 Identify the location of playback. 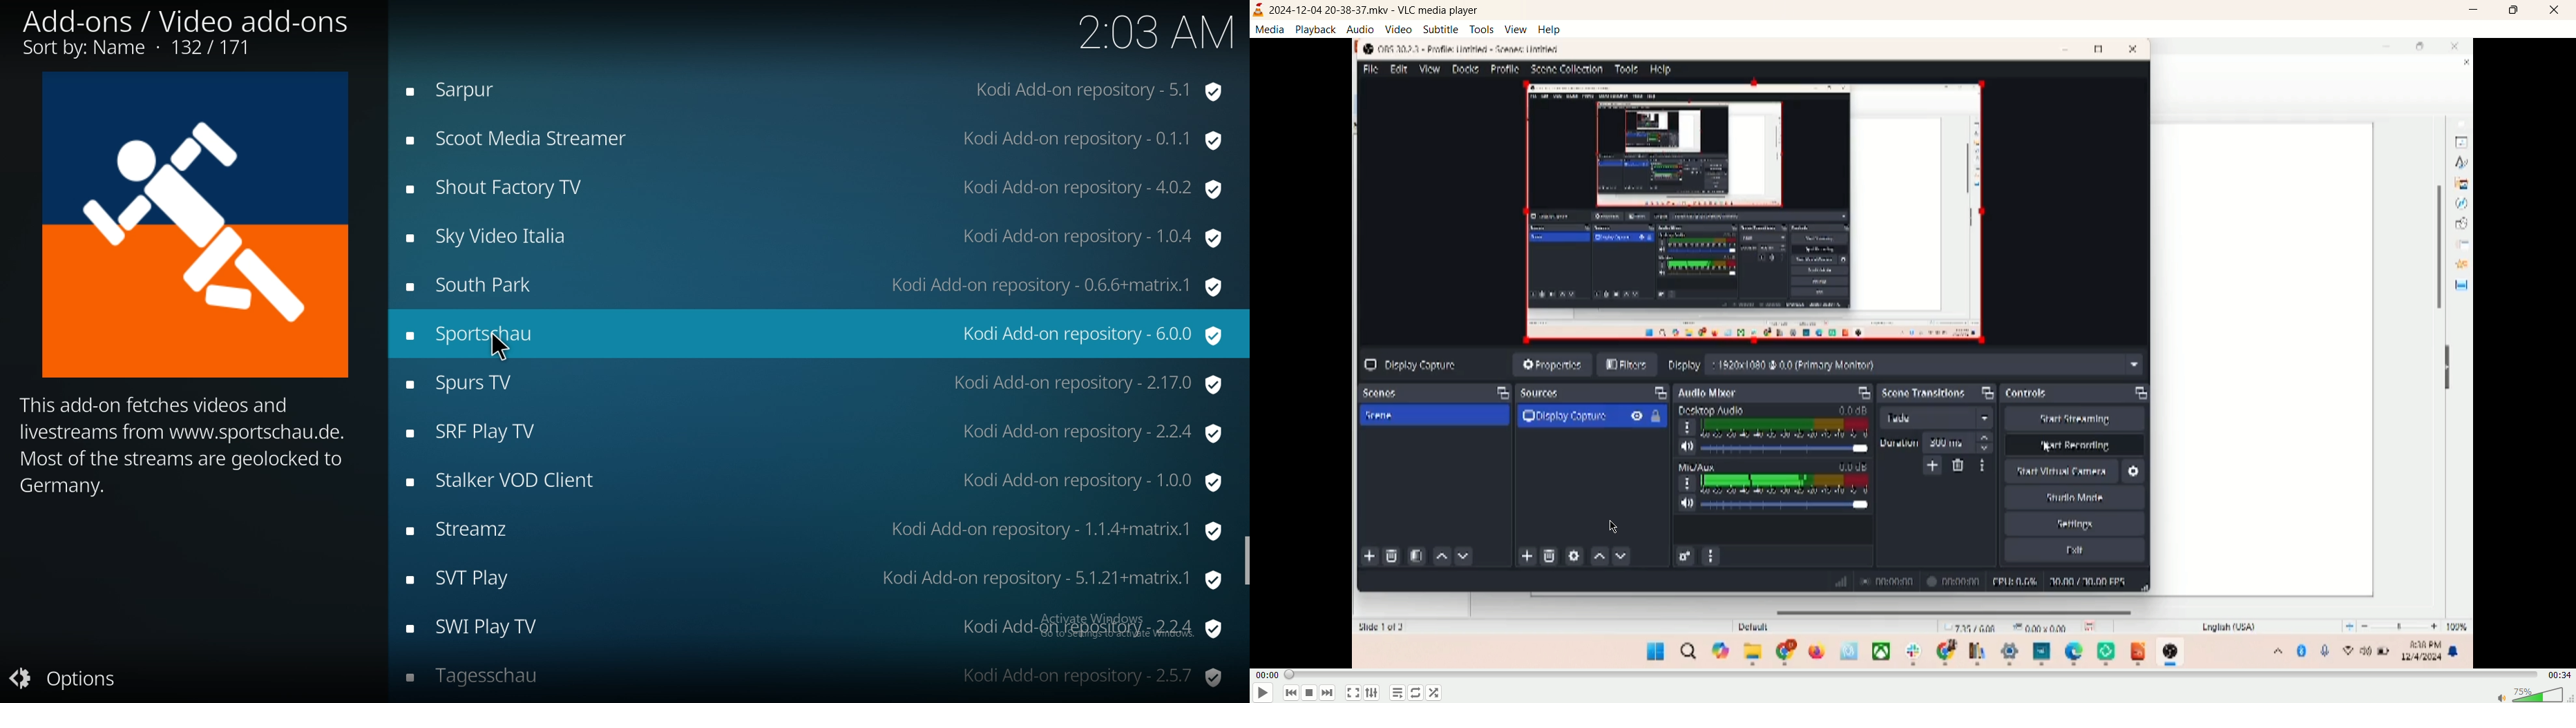
(1315, 28).